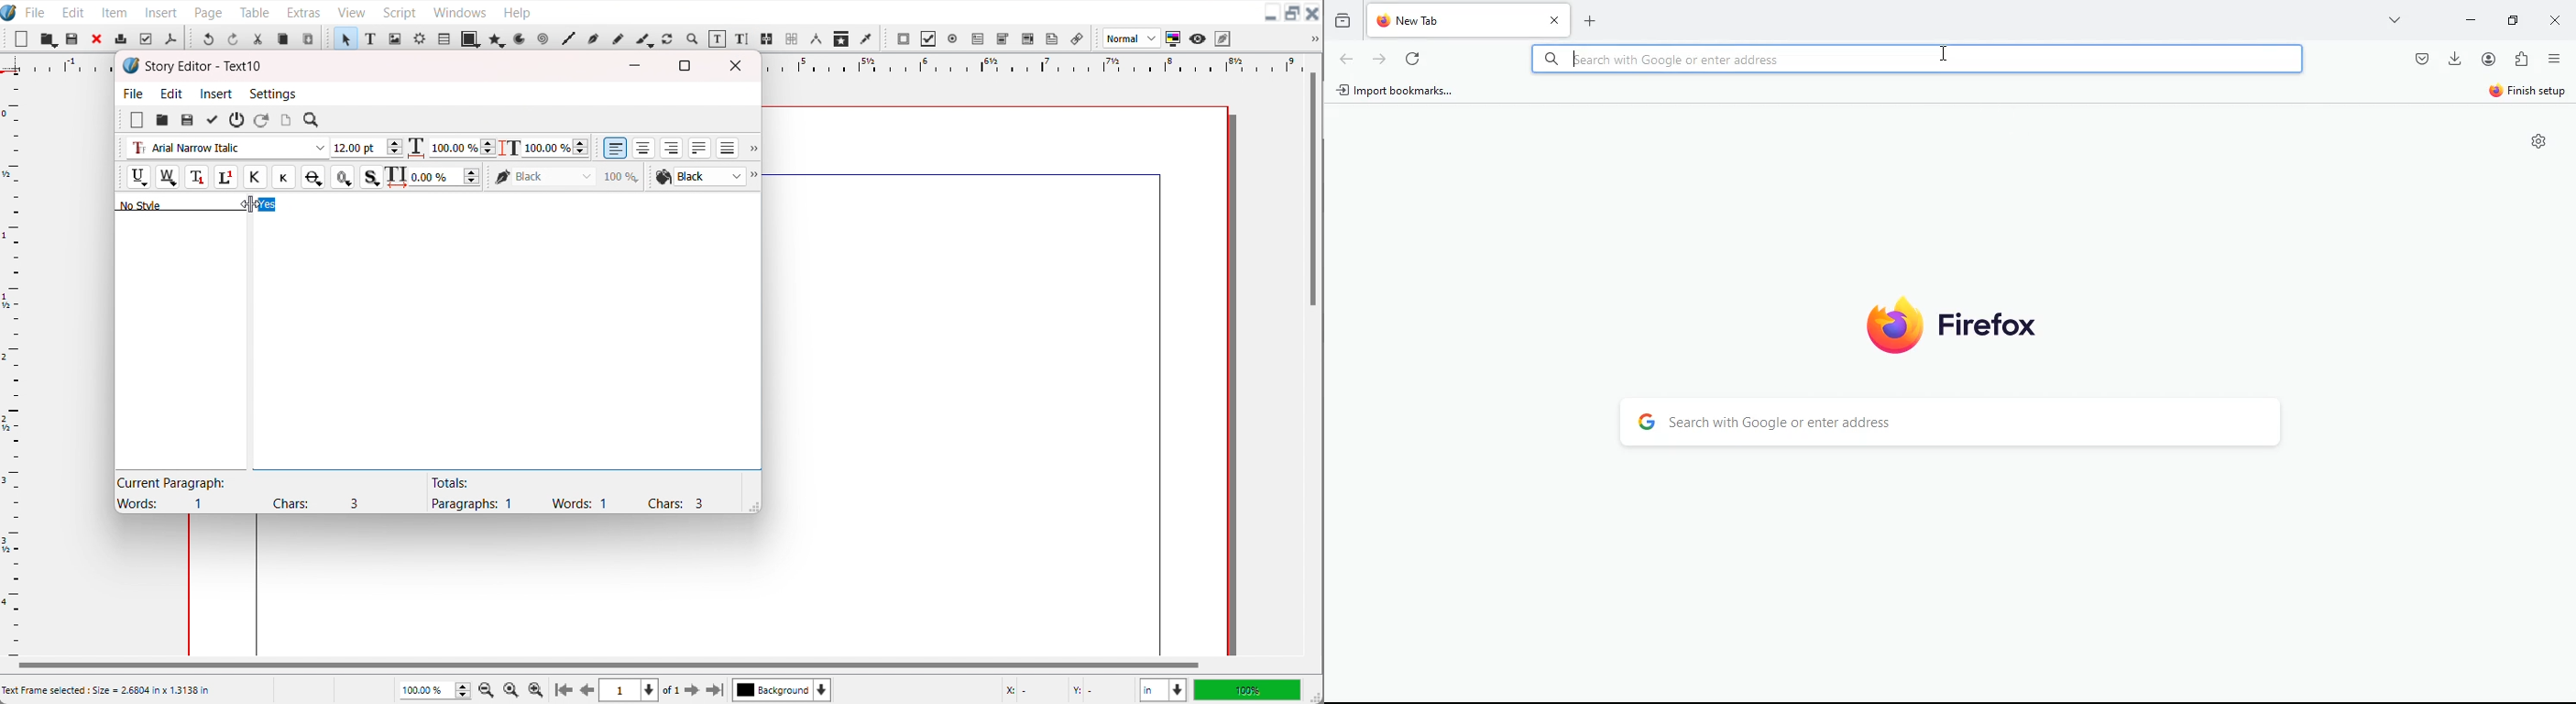 The width and height of the screenshot is (2576, 728). Describe the element at coordinates (2523, 59) in the screenshot. I see `extention` at that location.